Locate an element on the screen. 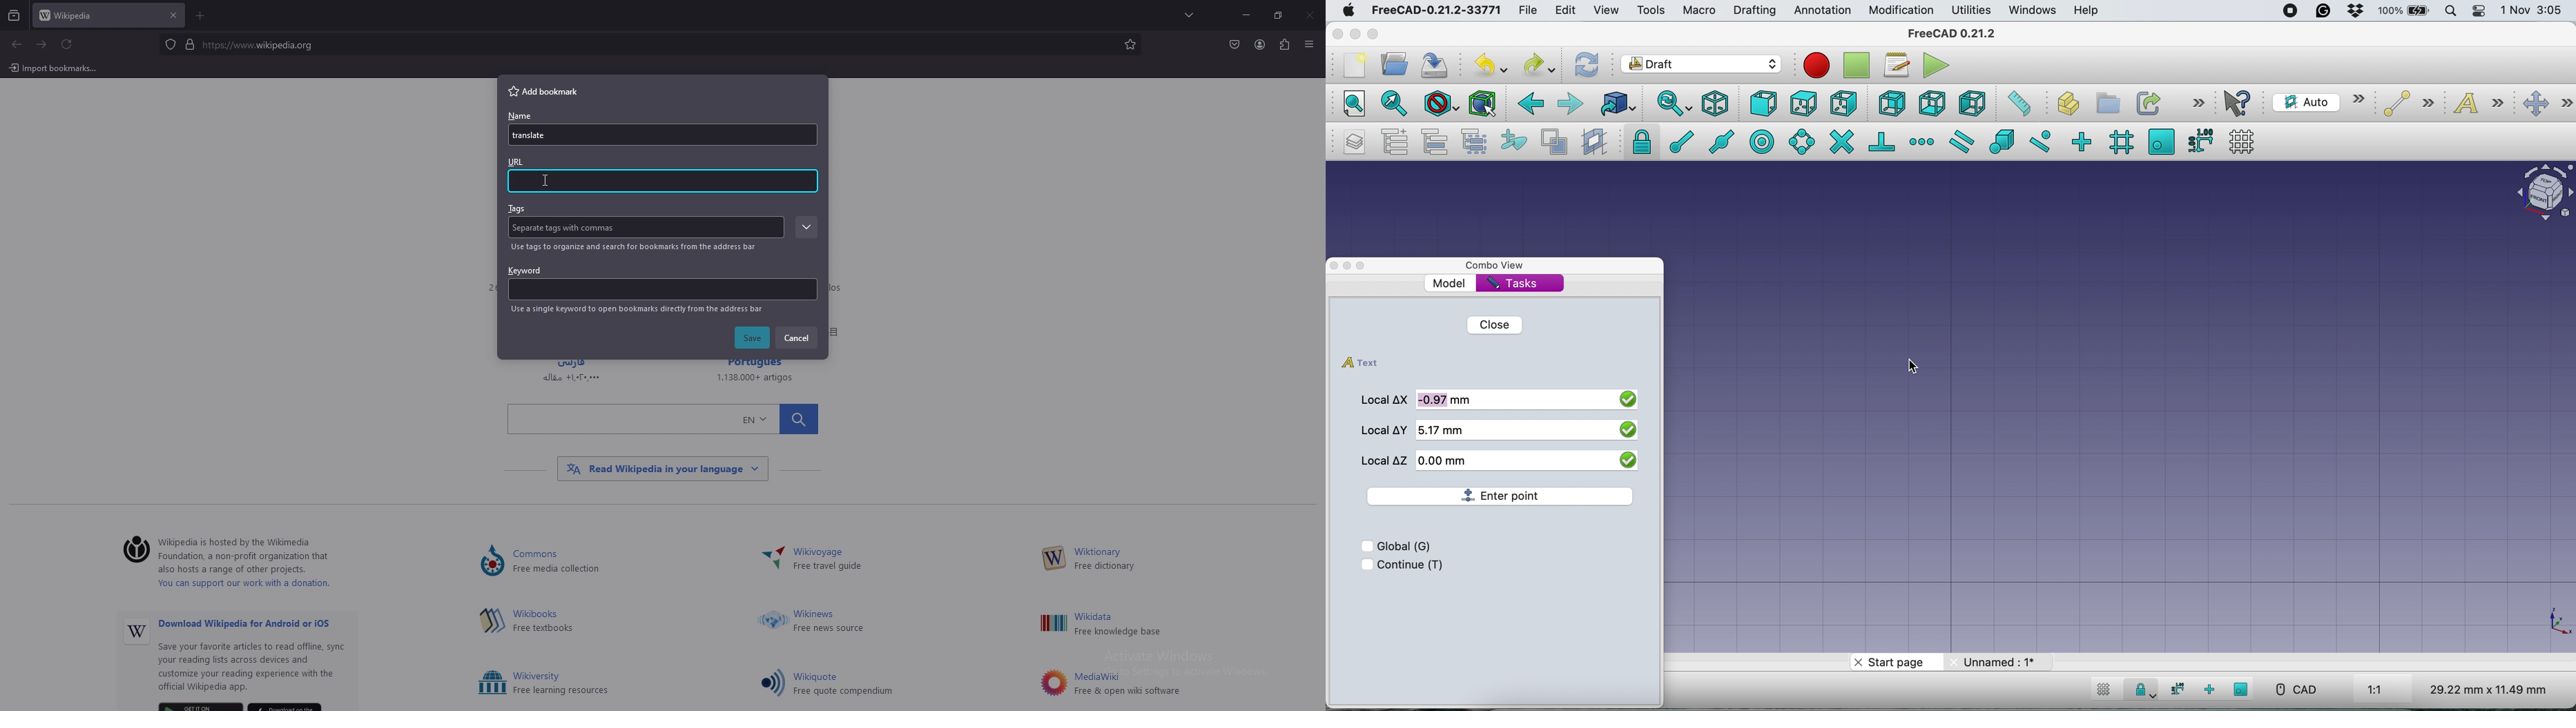 This screenshot has height=728, width=2576.  is located at coordinates (492, 562).